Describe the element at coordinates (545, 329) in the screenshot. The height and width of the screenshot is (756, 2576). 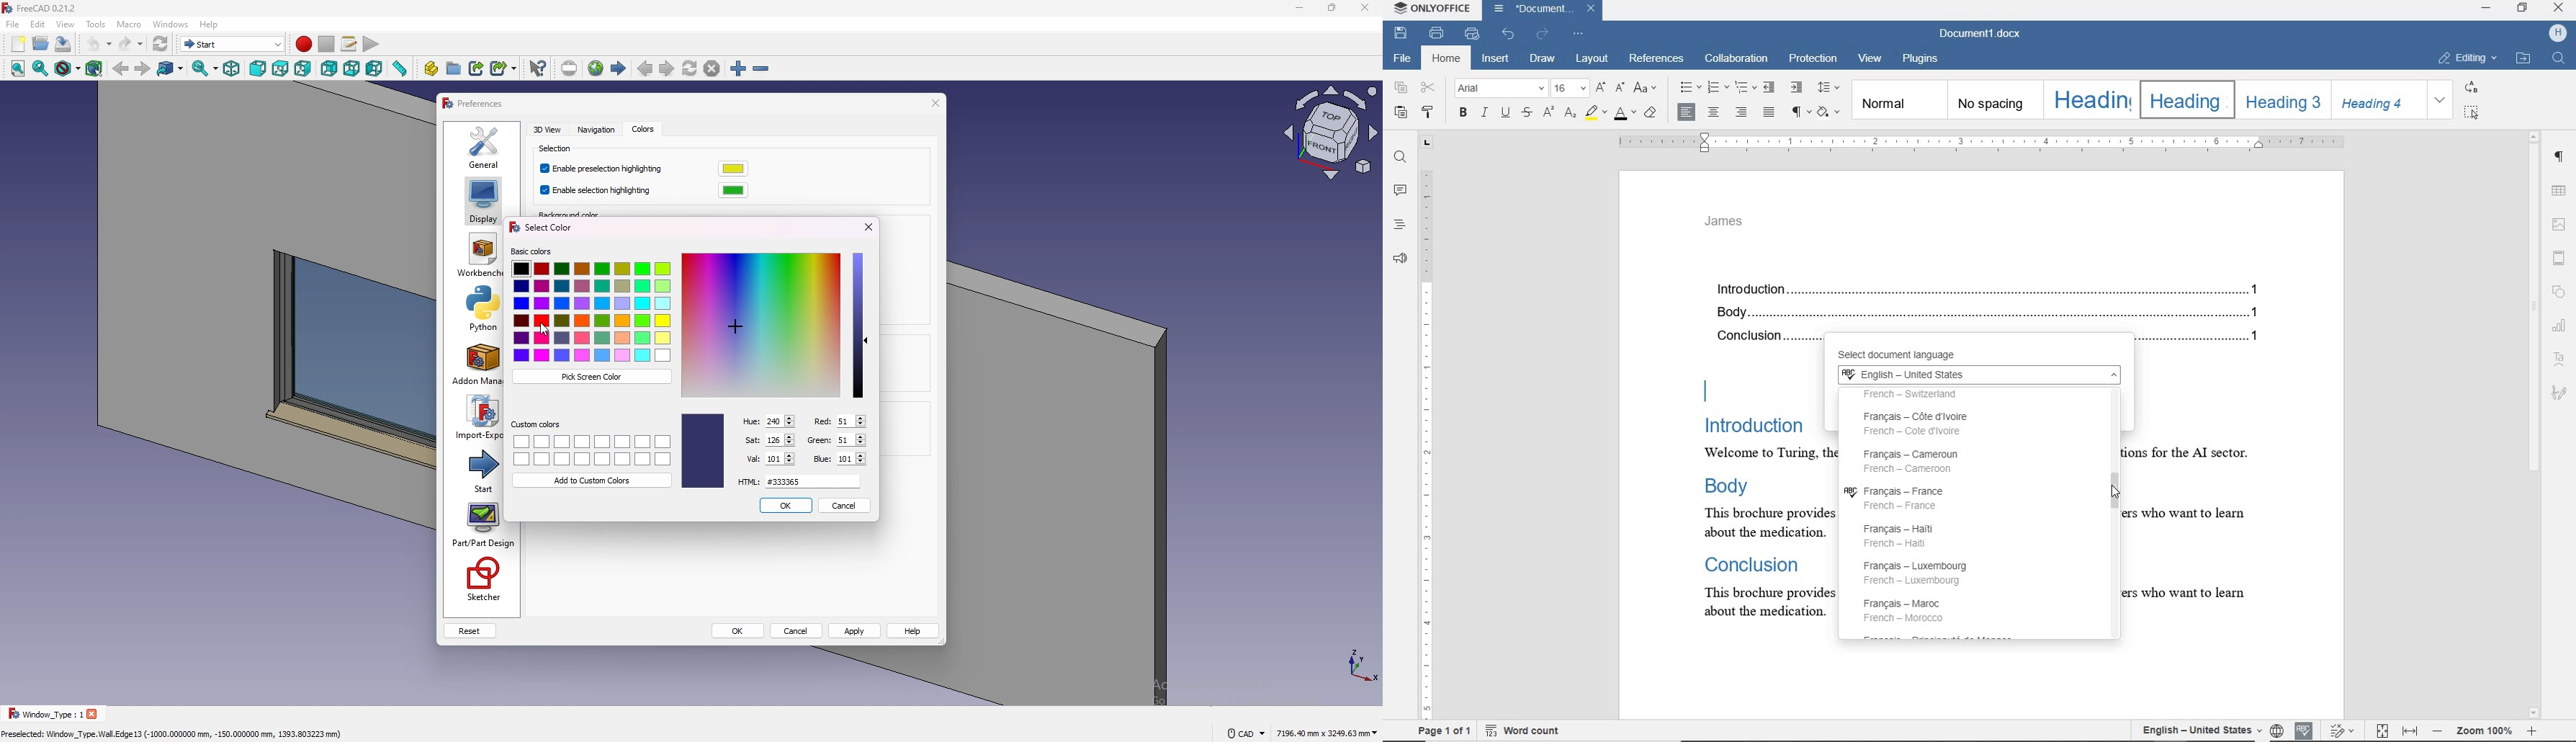
I see `cursor` at that location.